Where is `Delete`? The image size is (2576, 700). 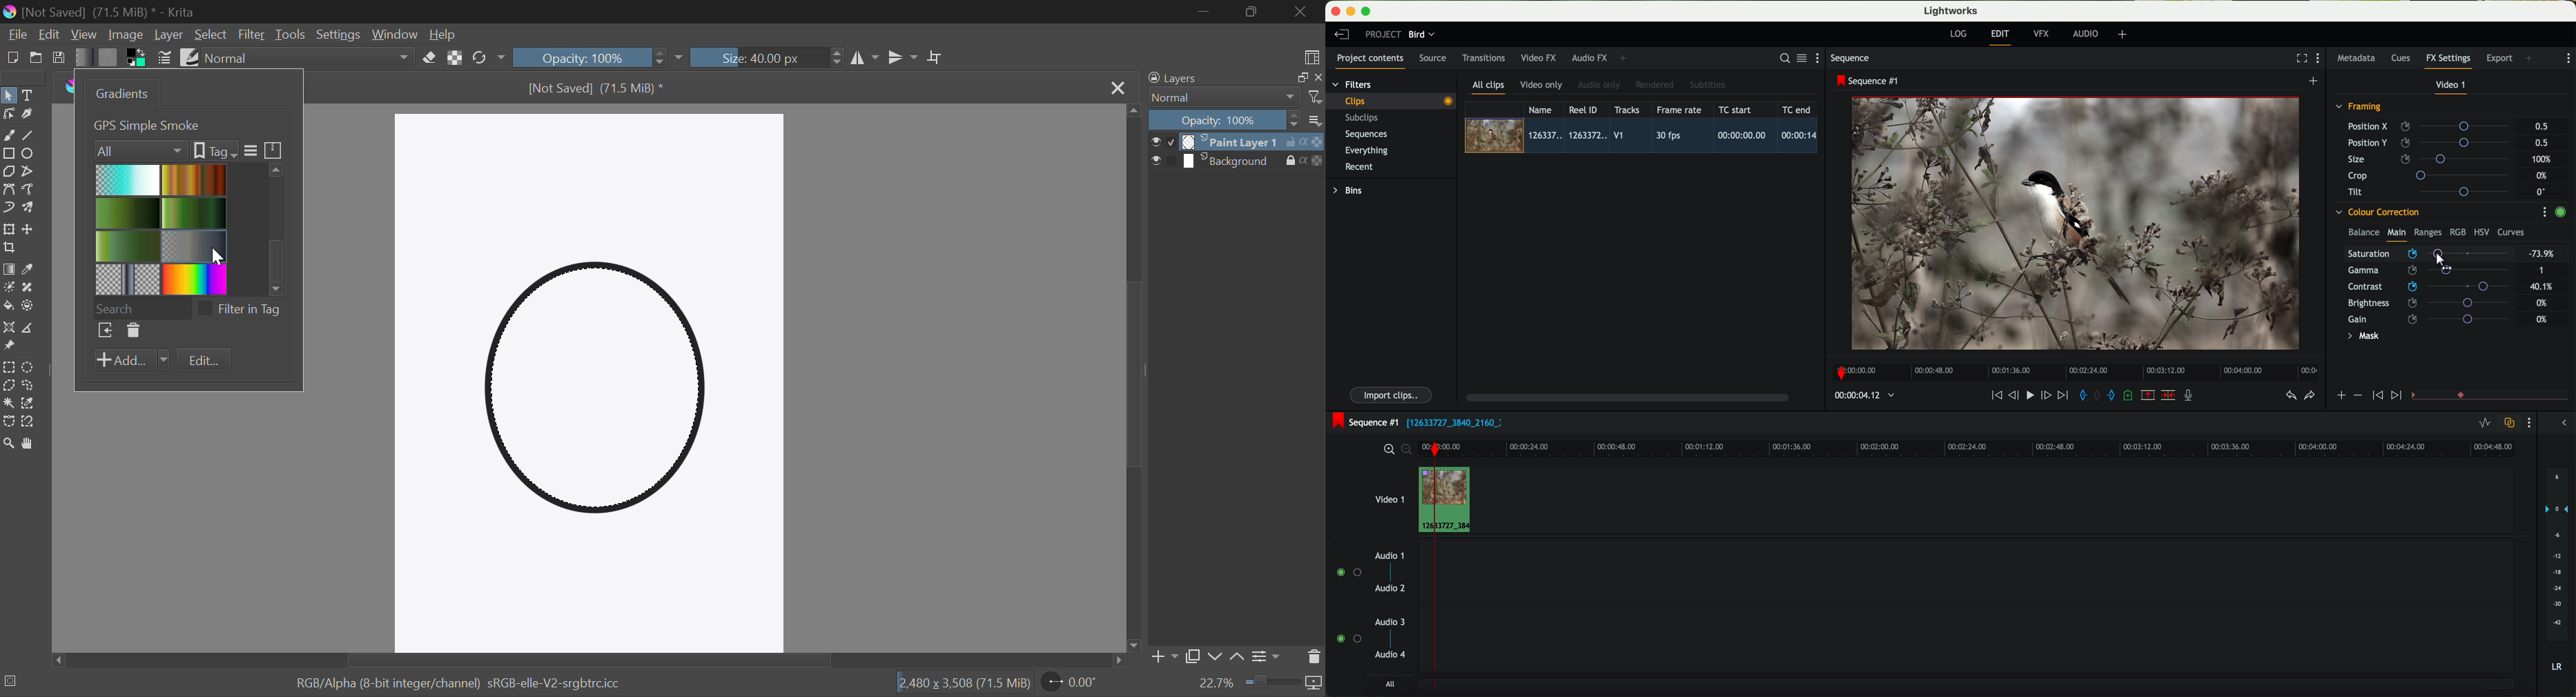 Delete is located at coordinates (134, 331).